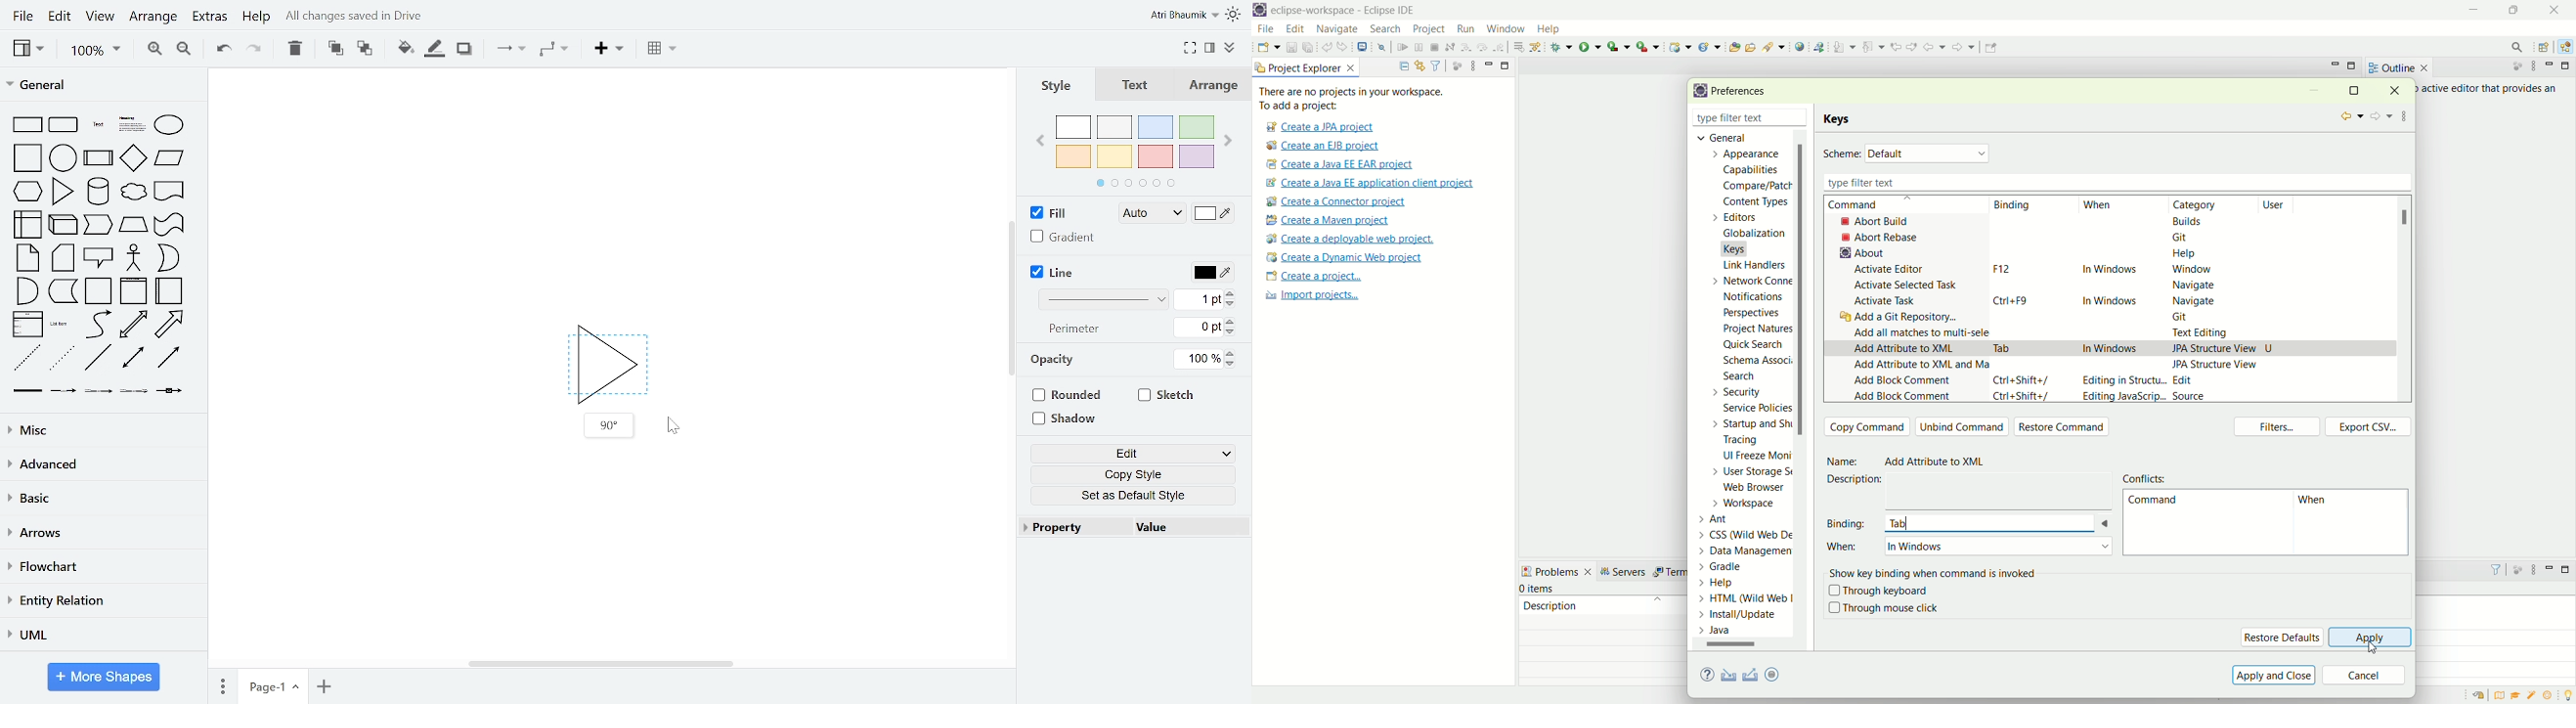 This screenshot has width=2576, height=728. What do you see at coordinates (1182, 527) in the screenshot?
I see `value` at bounding box center [1182, 527].